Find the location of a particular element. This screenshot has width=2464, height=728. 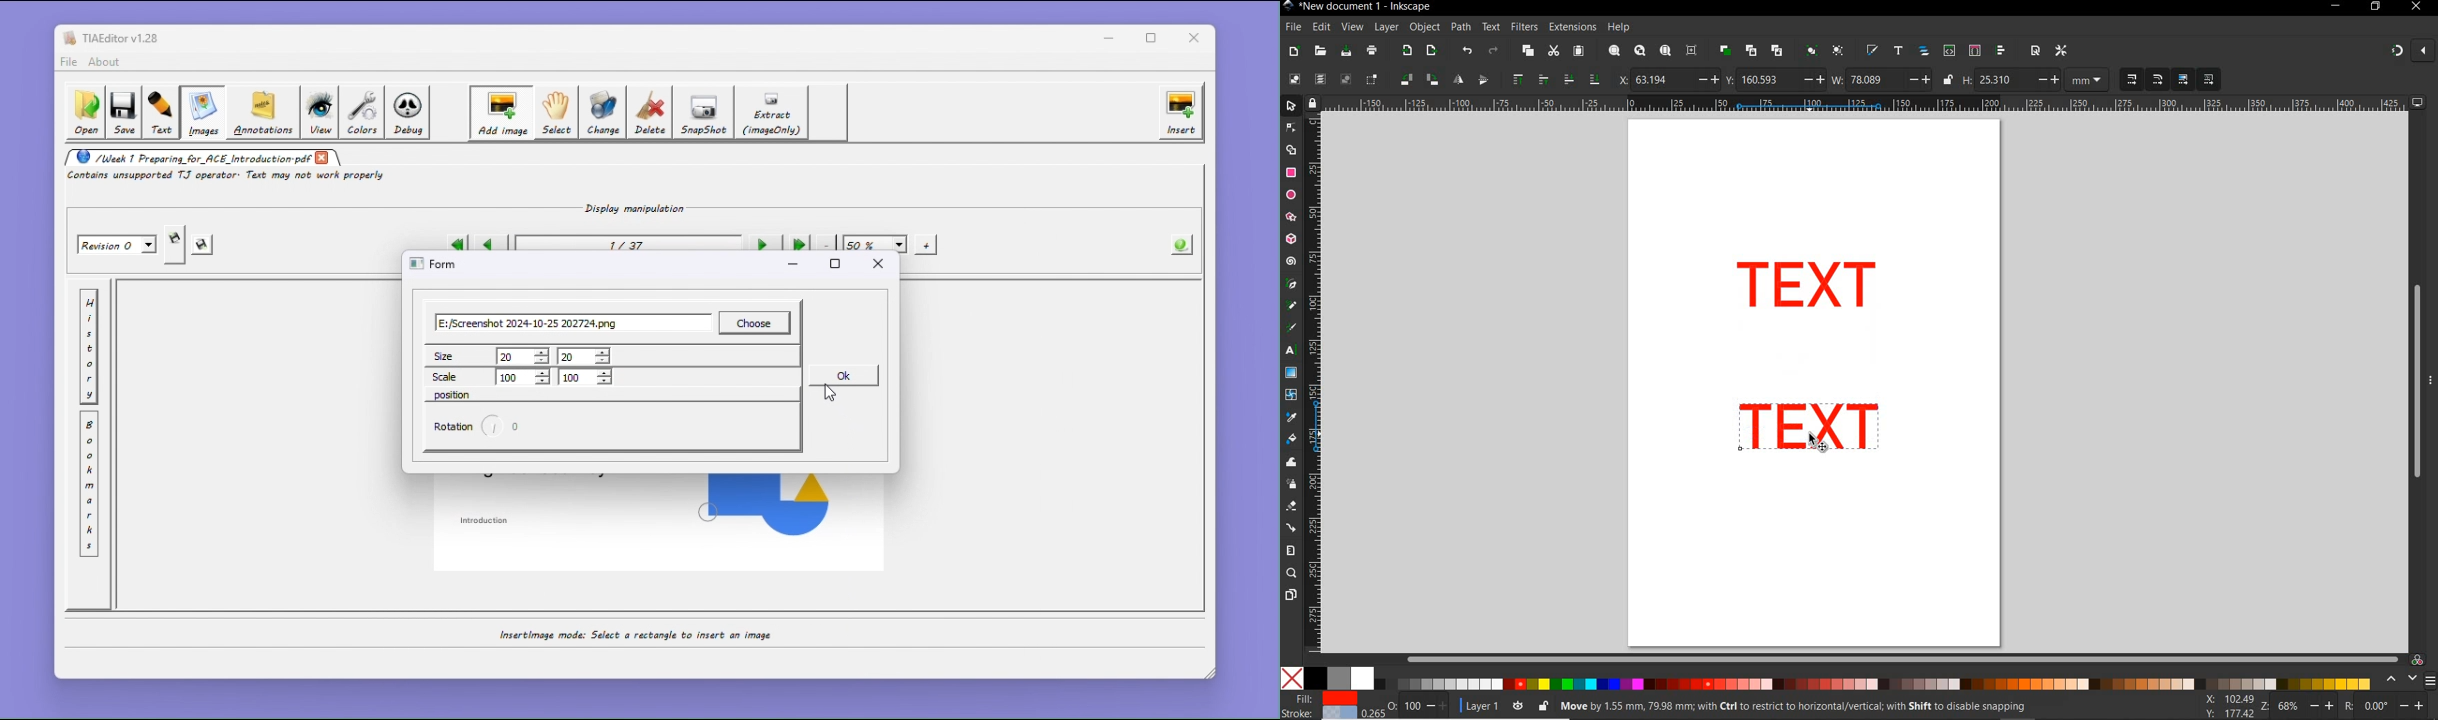

Height of selection is located at coordinates (2011, 79).